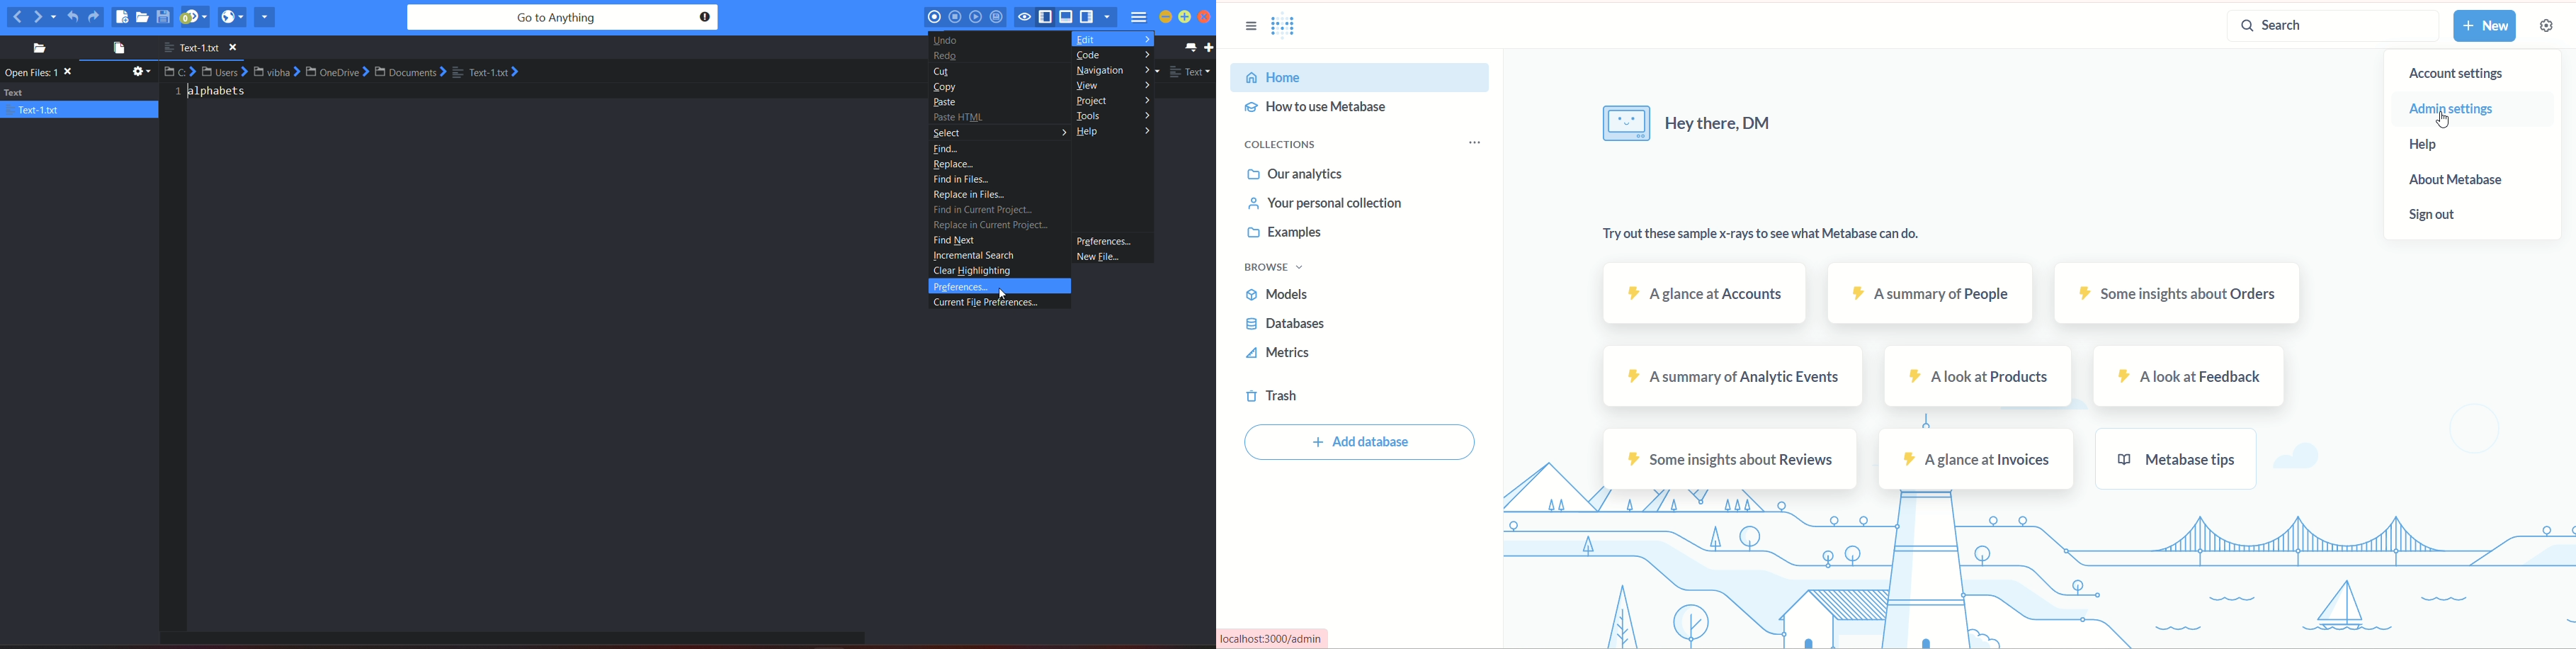 The height and width of the screenshot is (672, 2576). What do you see at coordinates (2438, 146) in the screenshot?
I see `help` at bounding box center [2438, 146].